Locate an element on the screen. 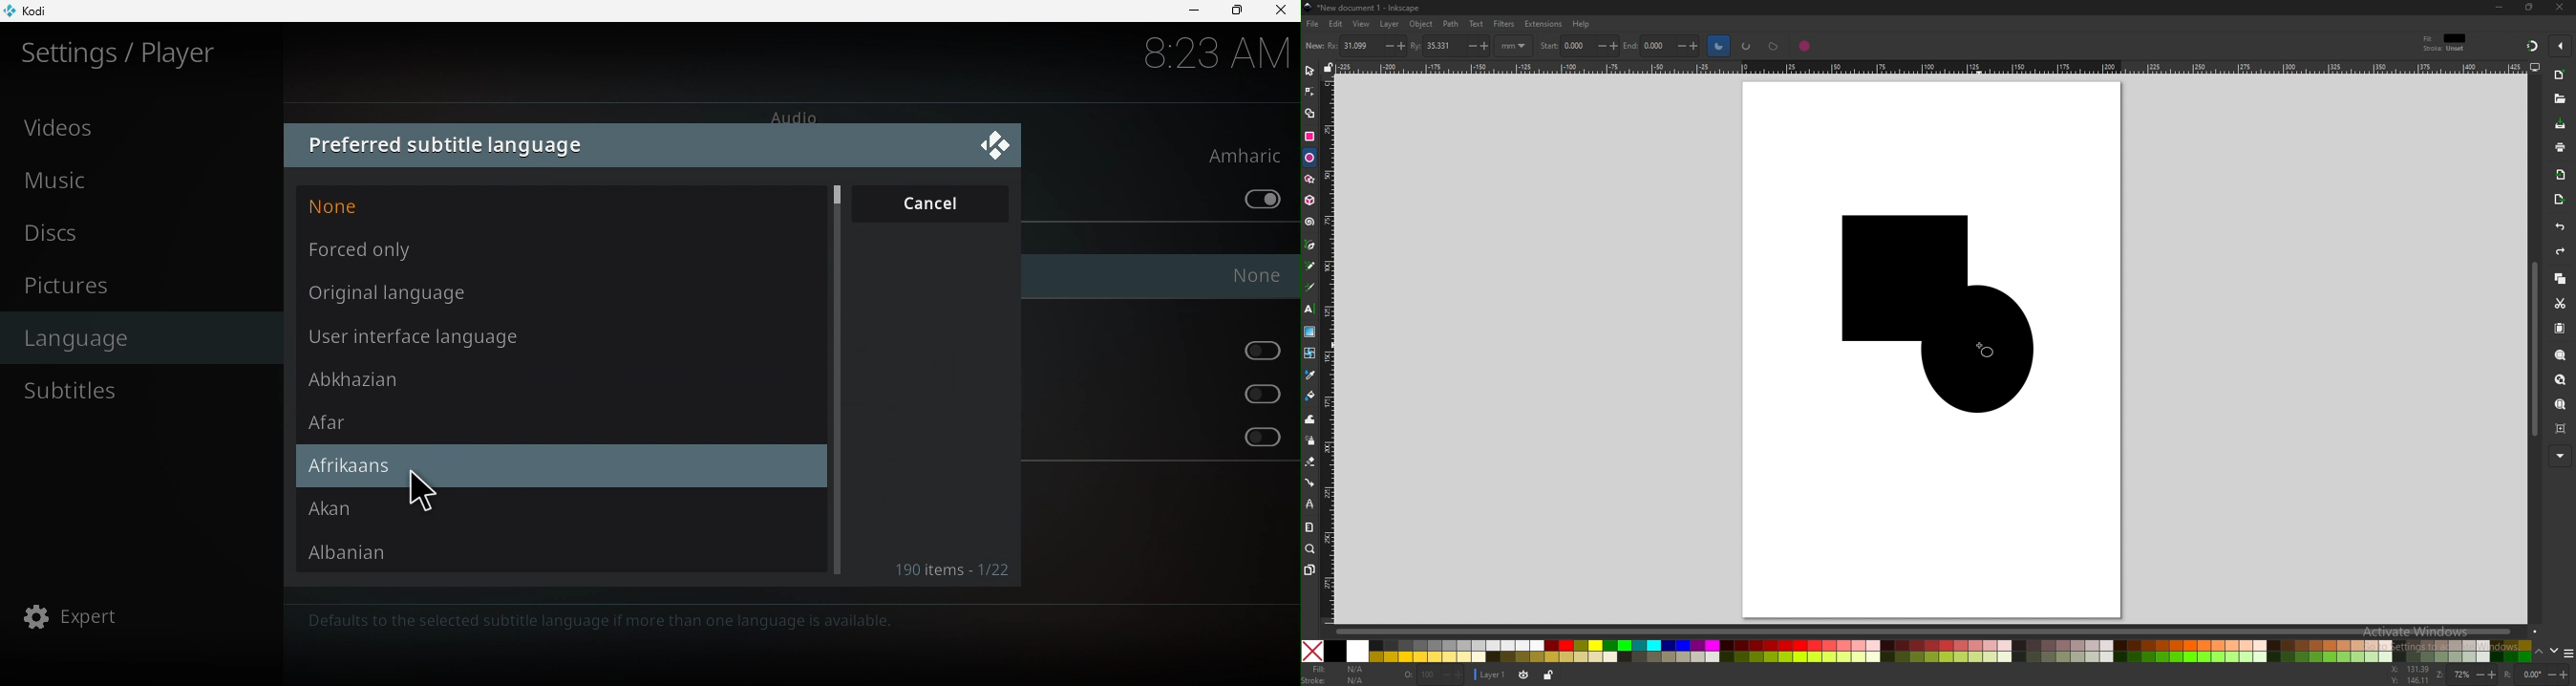  slice is located at coordinates (1719, 45).